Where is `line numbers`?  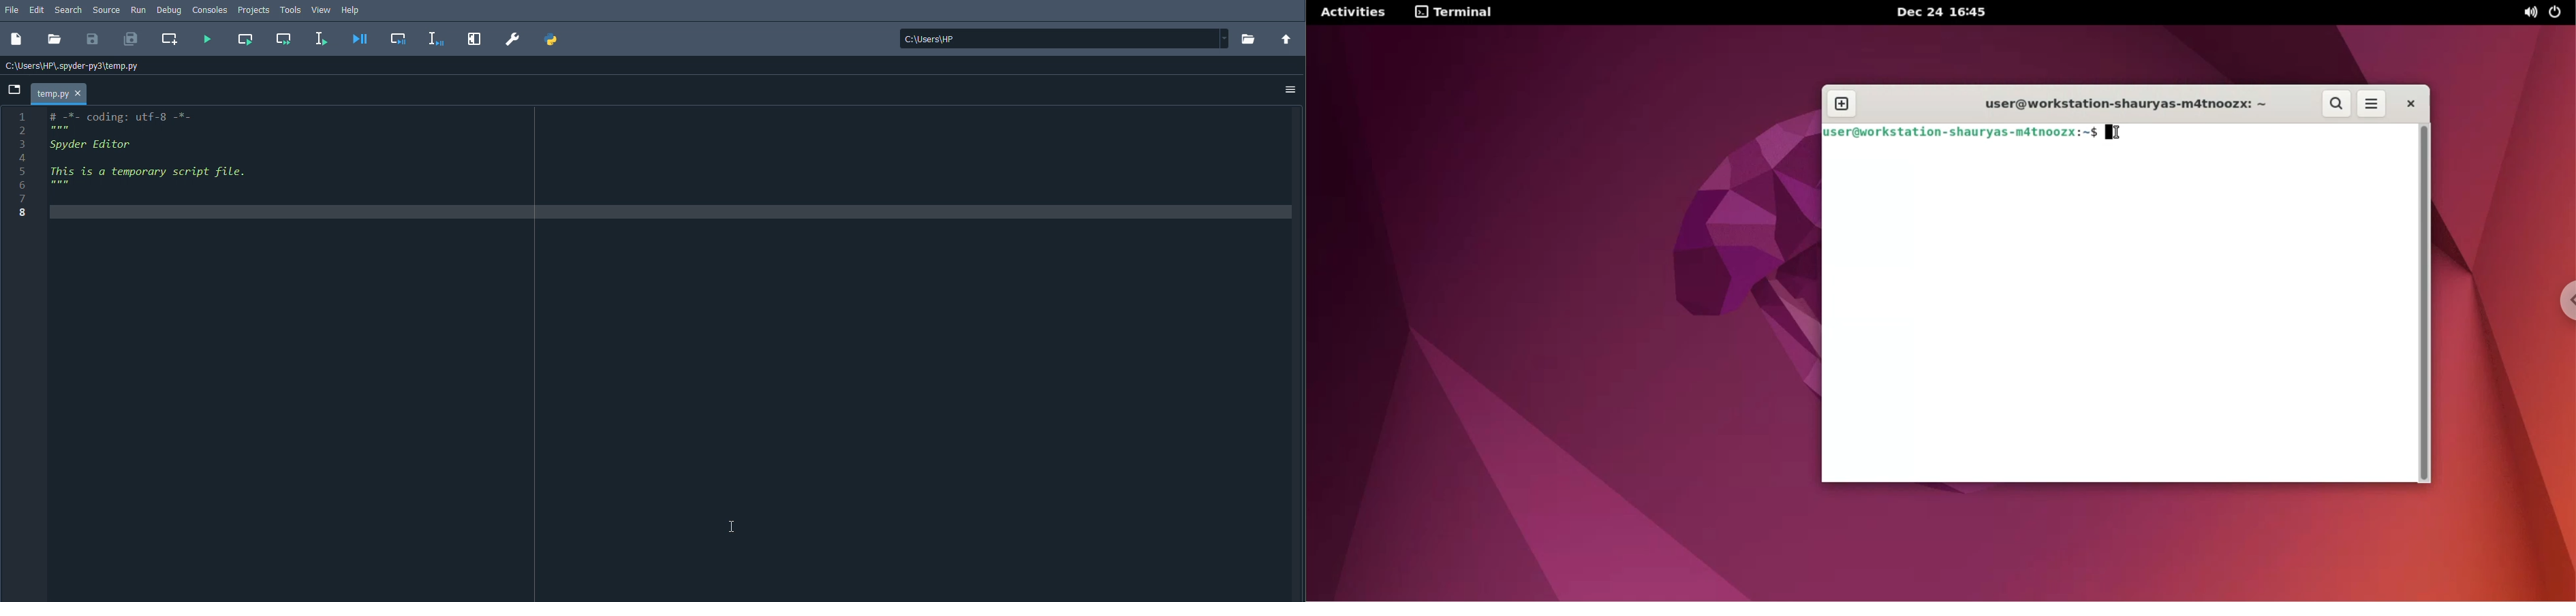 line numbers is located at coordinates (23, 165).